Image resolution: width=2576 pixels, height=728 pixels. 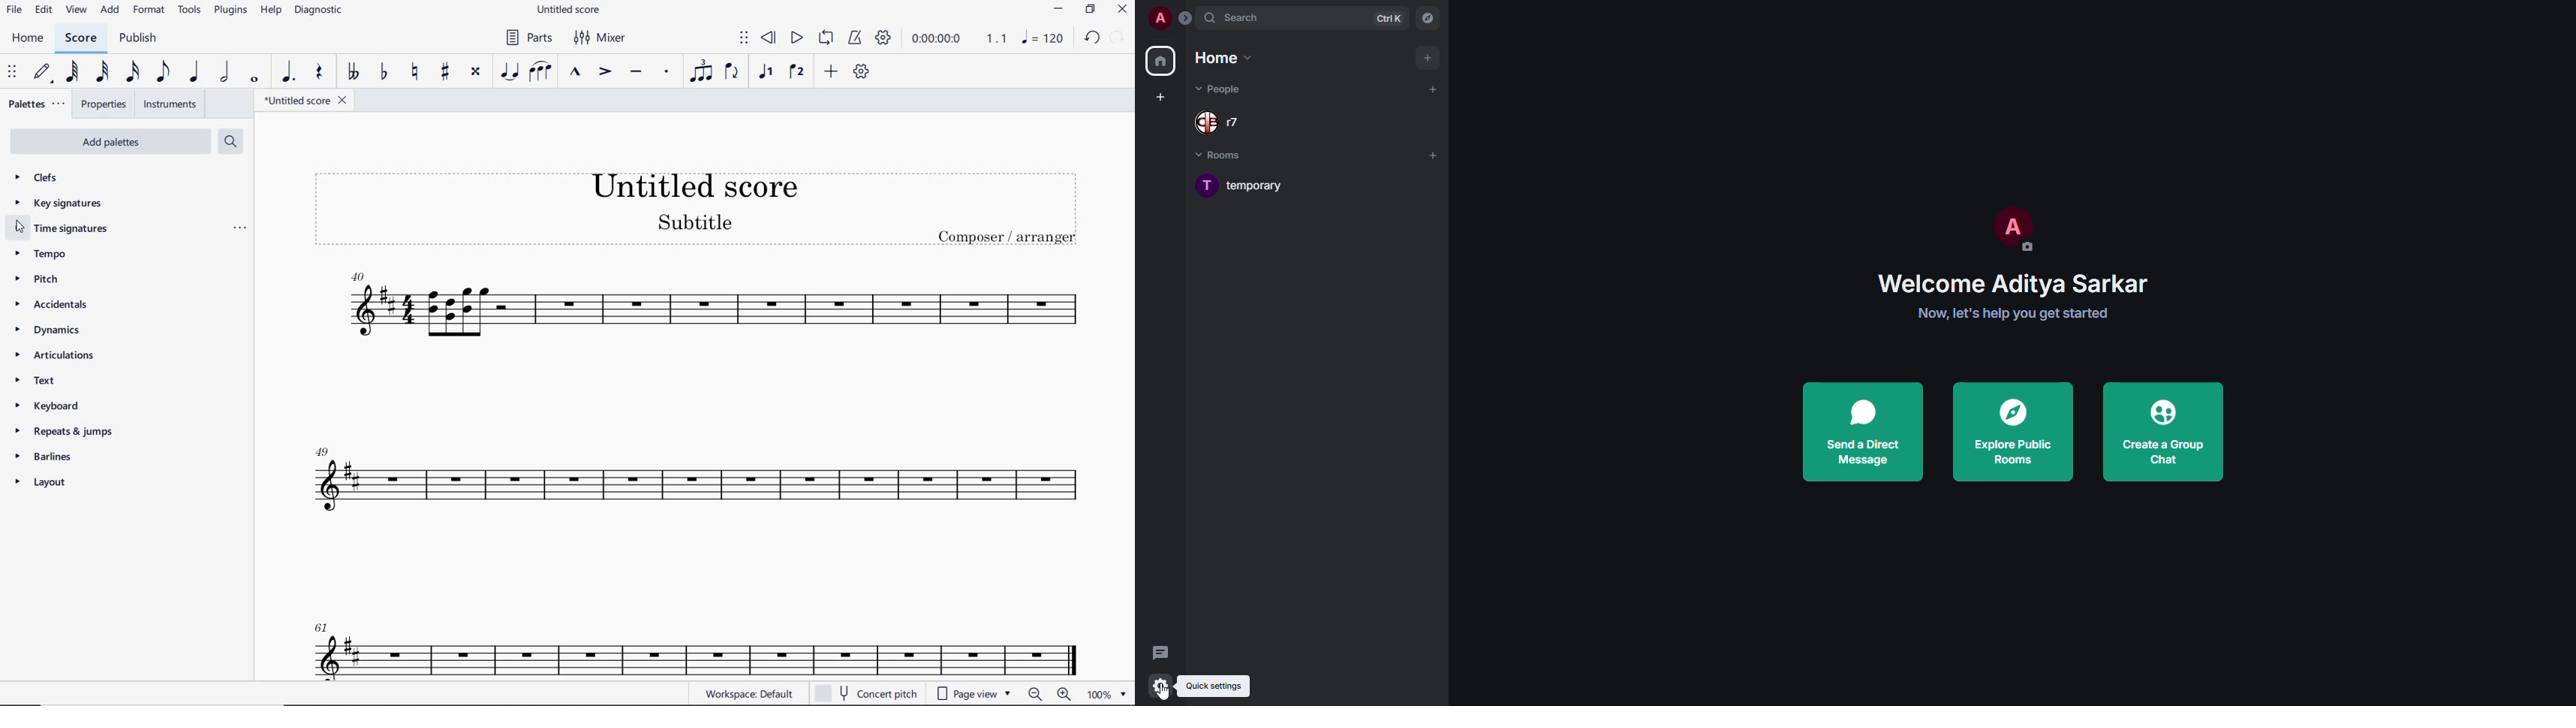 I want to click on navigator, so click(x=1428, y=17).